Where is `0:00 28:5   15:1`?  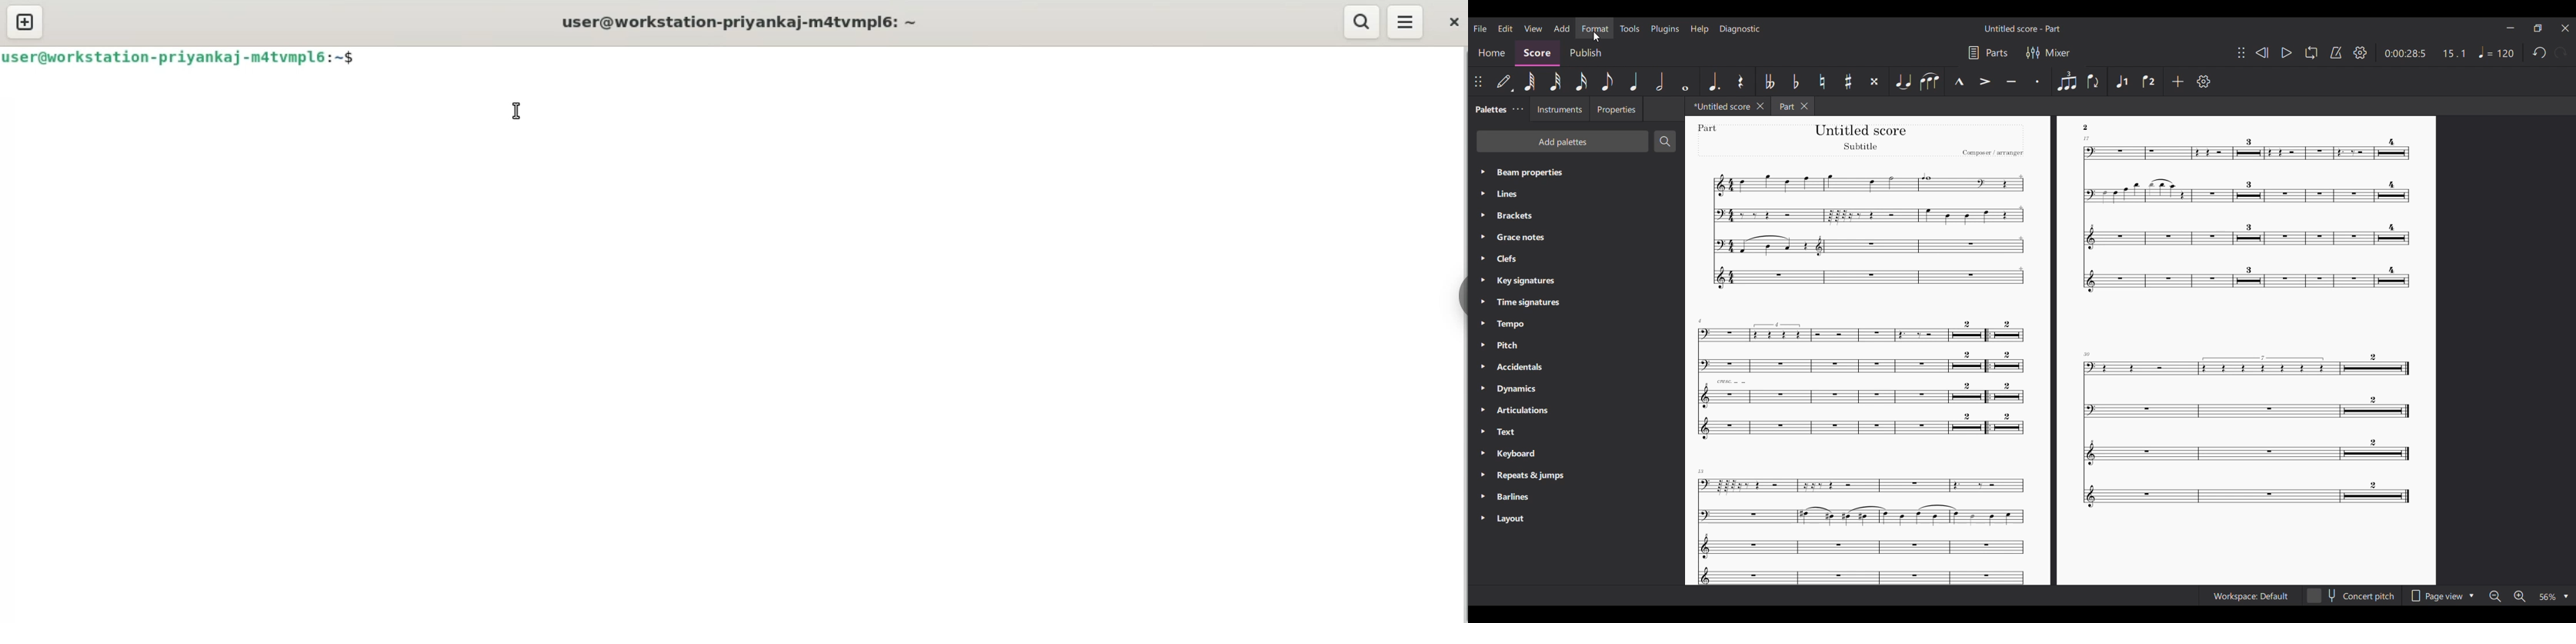 0:00 28:5   15:1 is located at coordinates (2424, 54).